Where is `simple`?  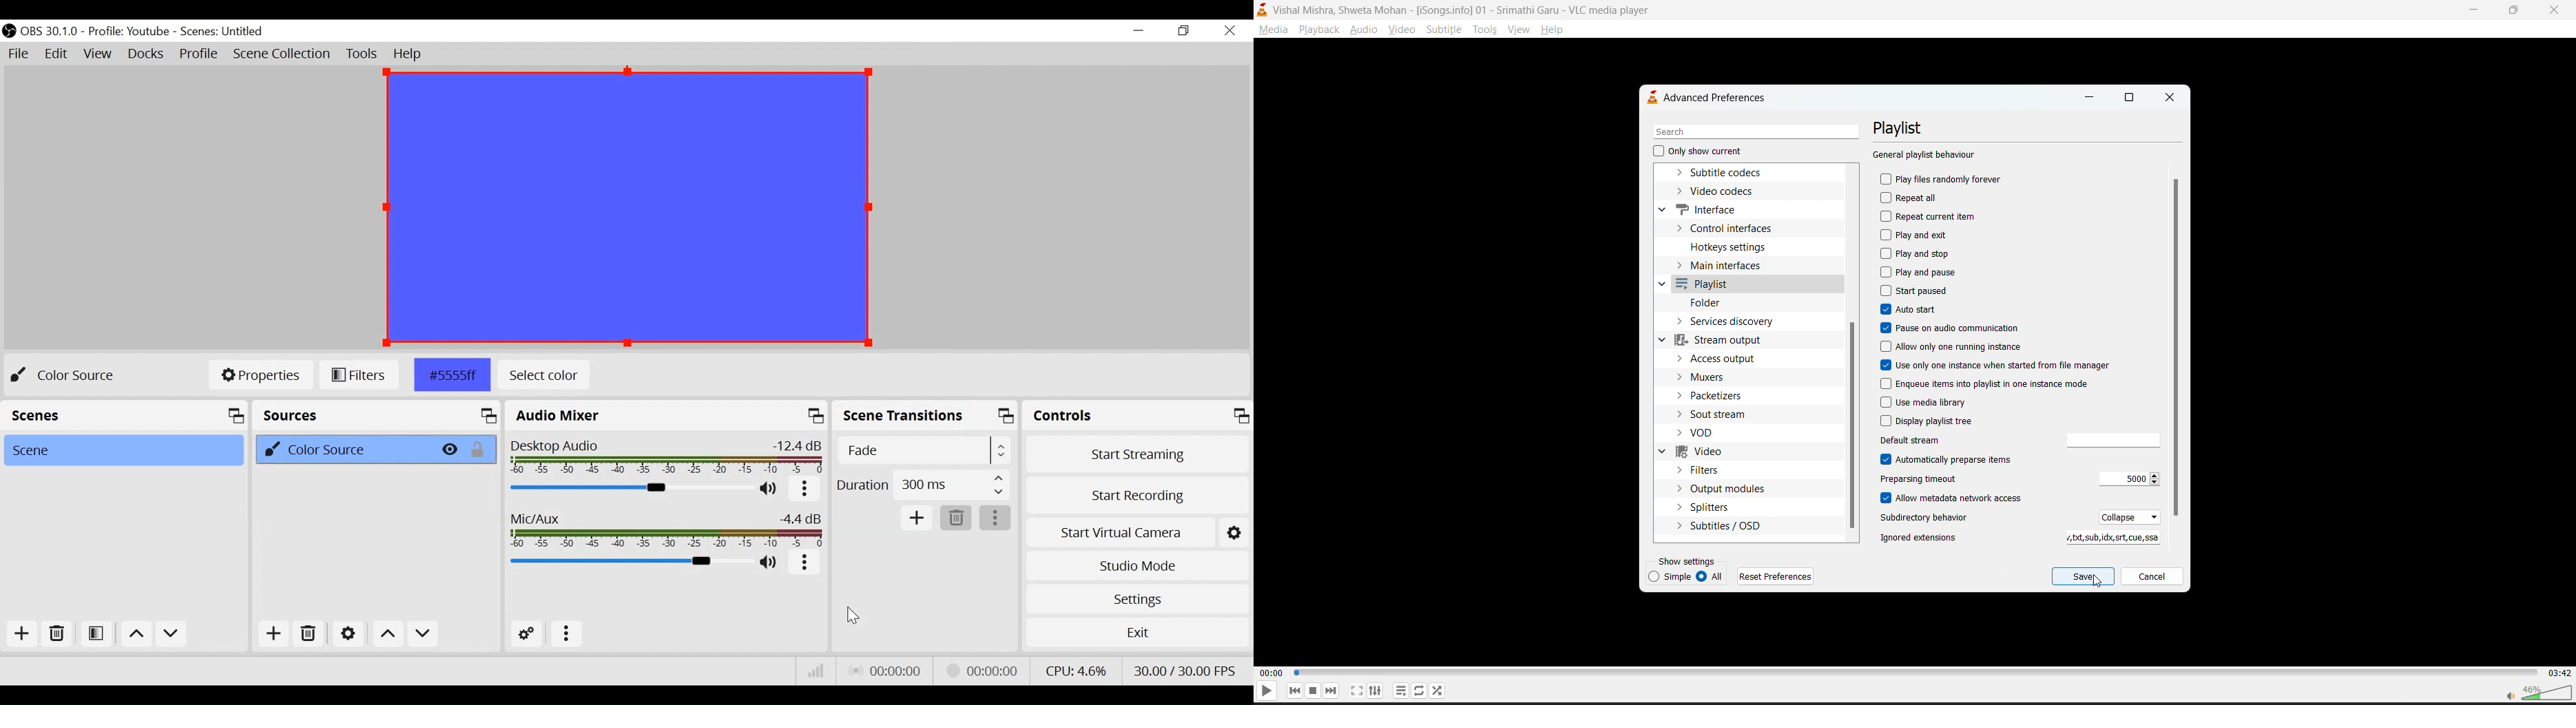
simple is located at coordinates (1666, 577).